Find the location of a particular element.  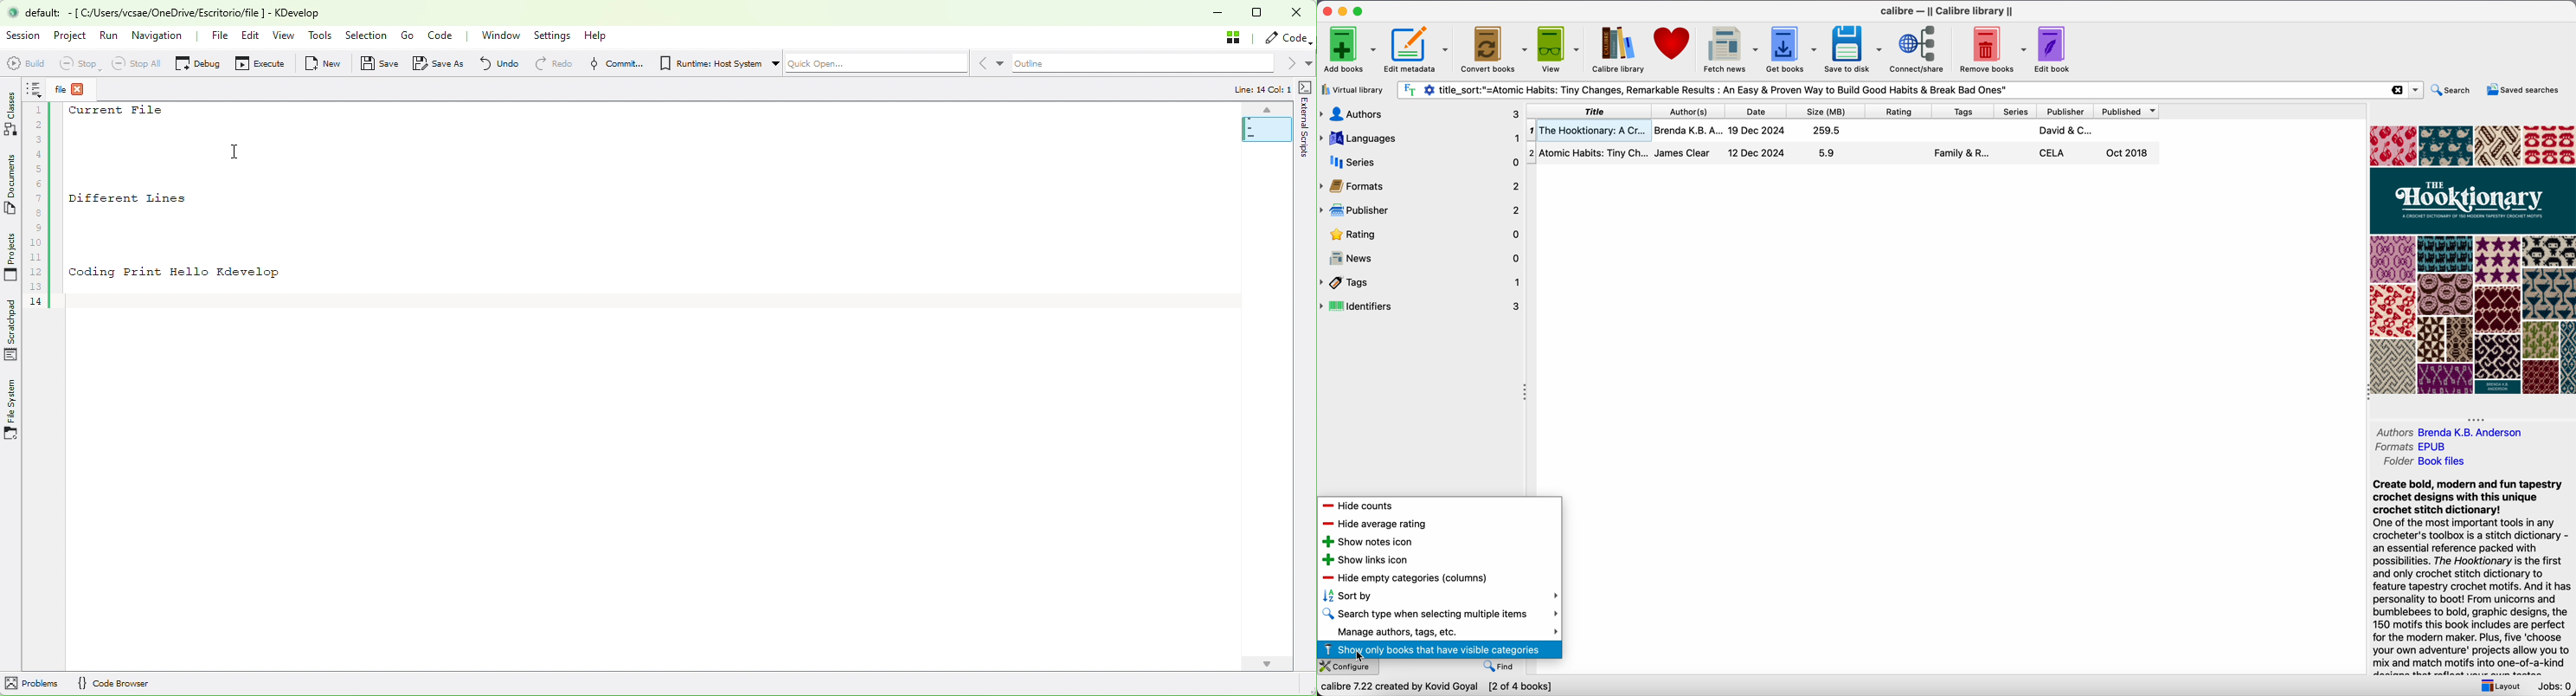

Donate is located at coordinates (1674, 41).